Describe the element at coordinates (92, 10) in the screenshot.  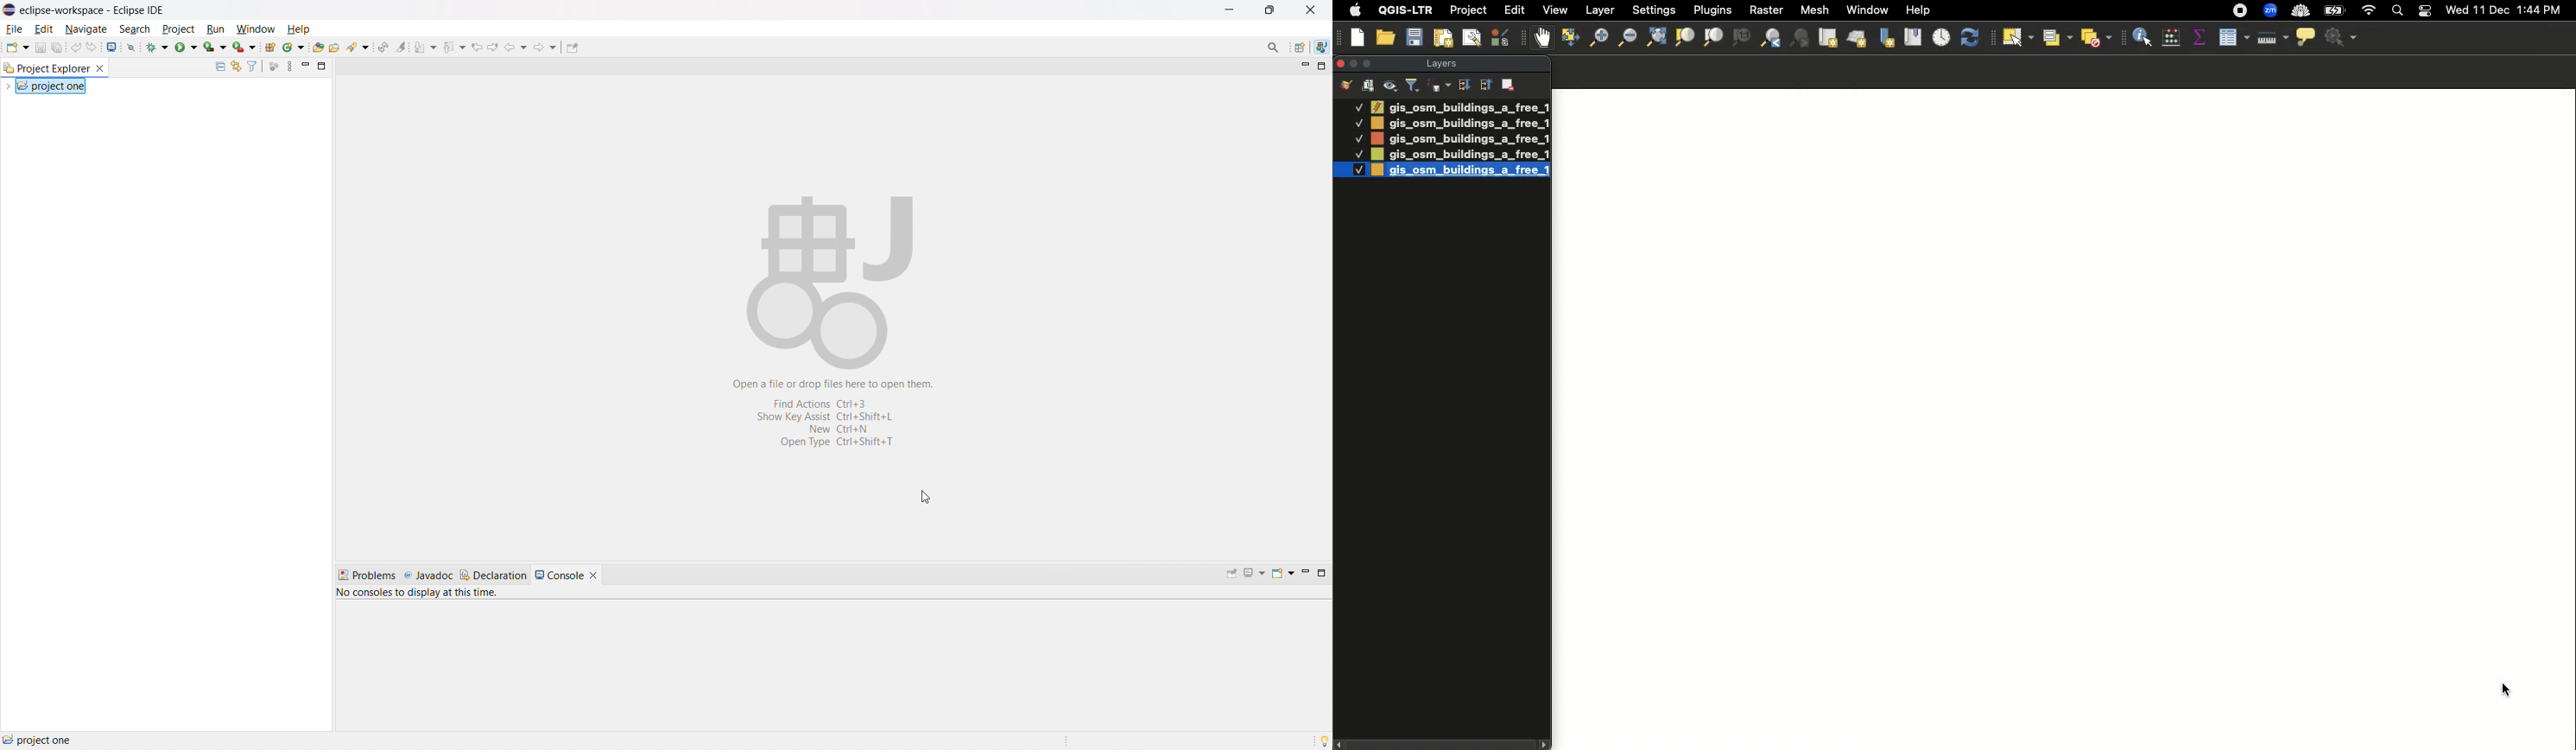
I see `eclipse-workspace - Eclipse IDE` at that location.